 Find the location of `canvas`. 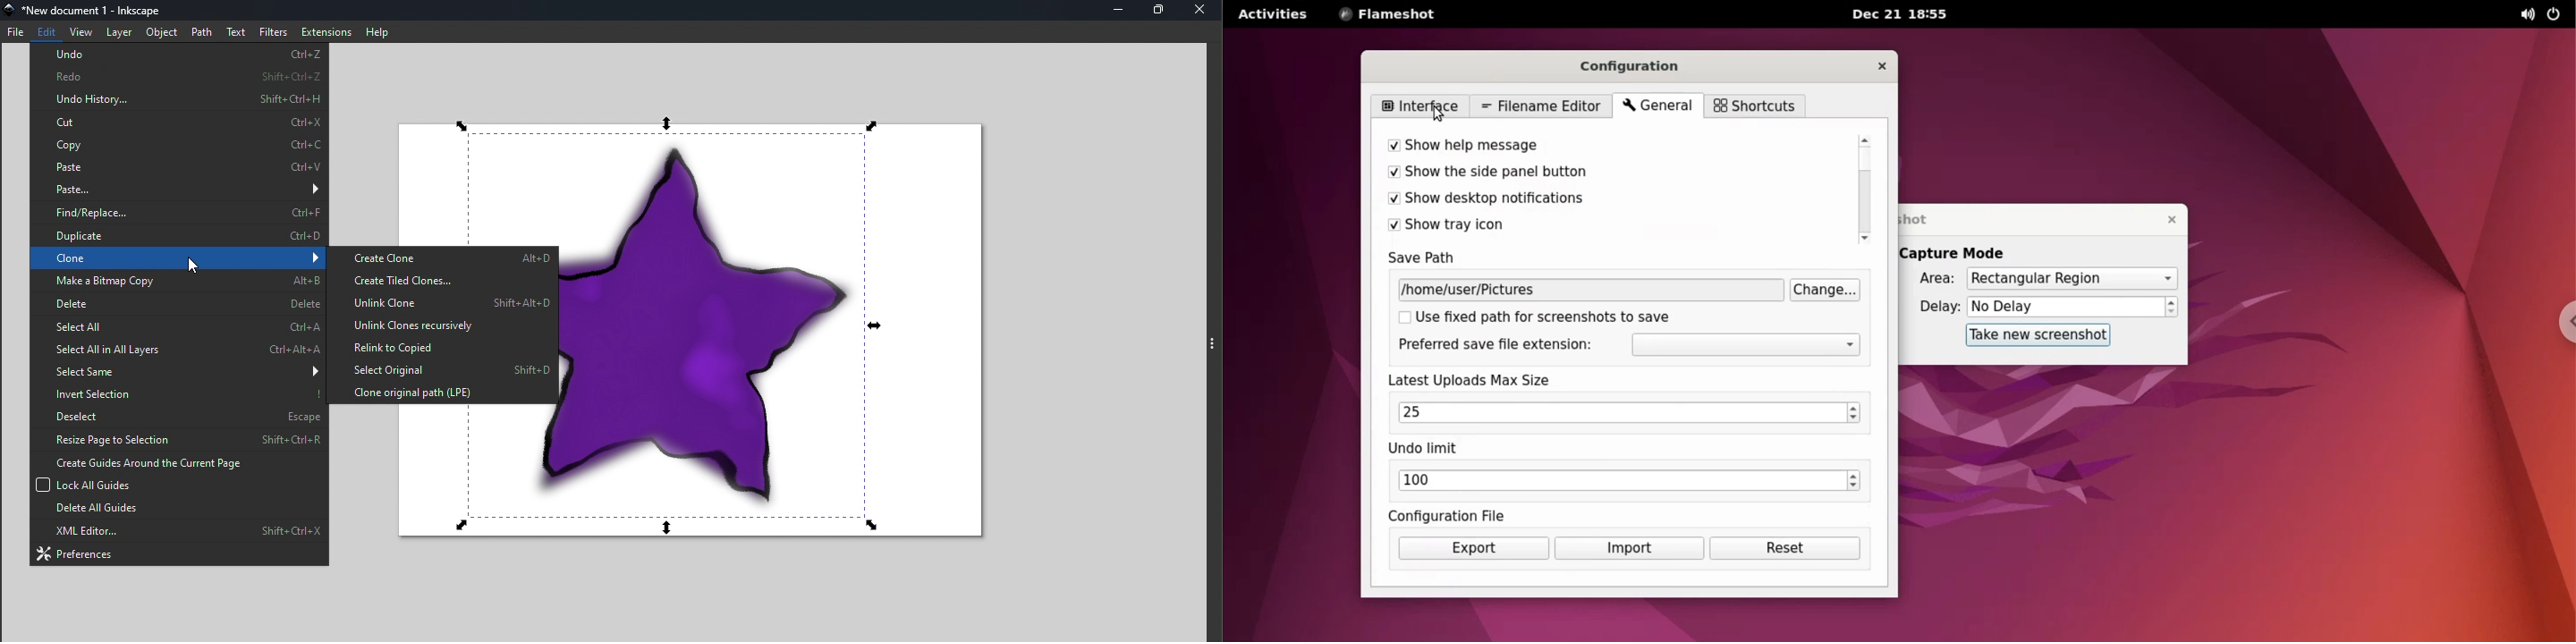

canvas is located at coordinates (783, 339).